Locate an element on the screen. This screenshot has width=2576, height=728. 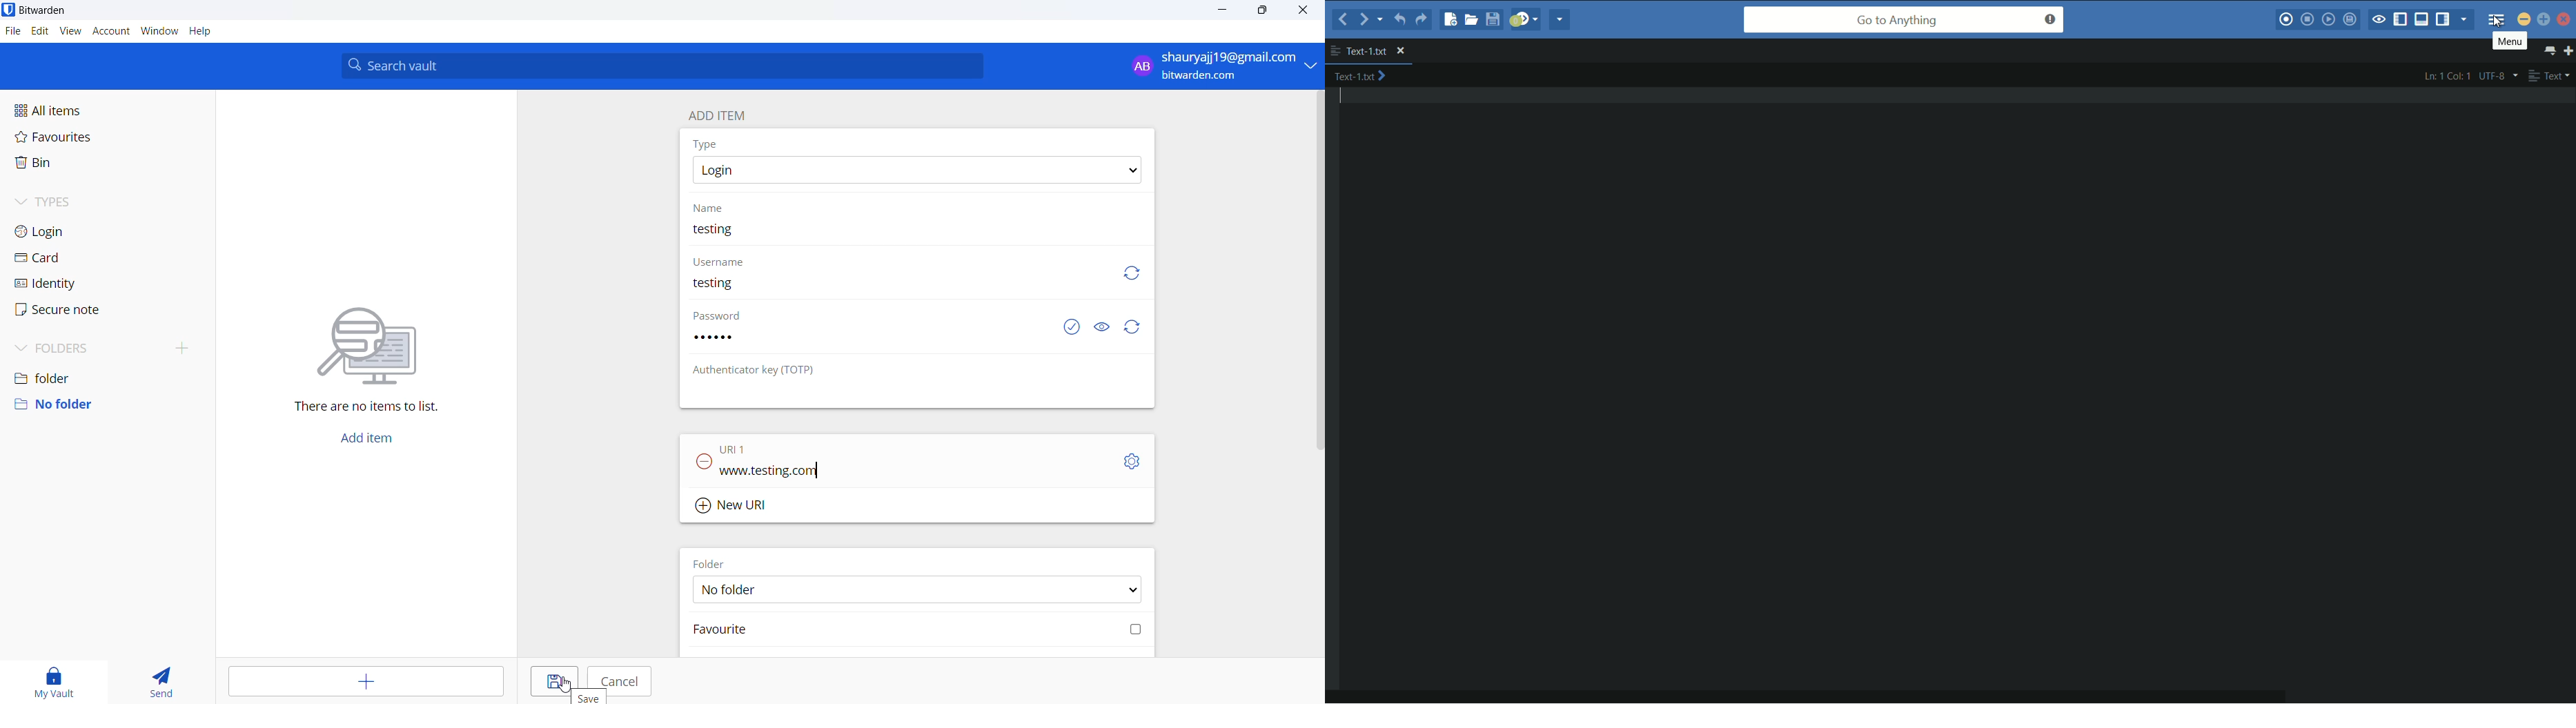
types is located at coordinates (77, 202).